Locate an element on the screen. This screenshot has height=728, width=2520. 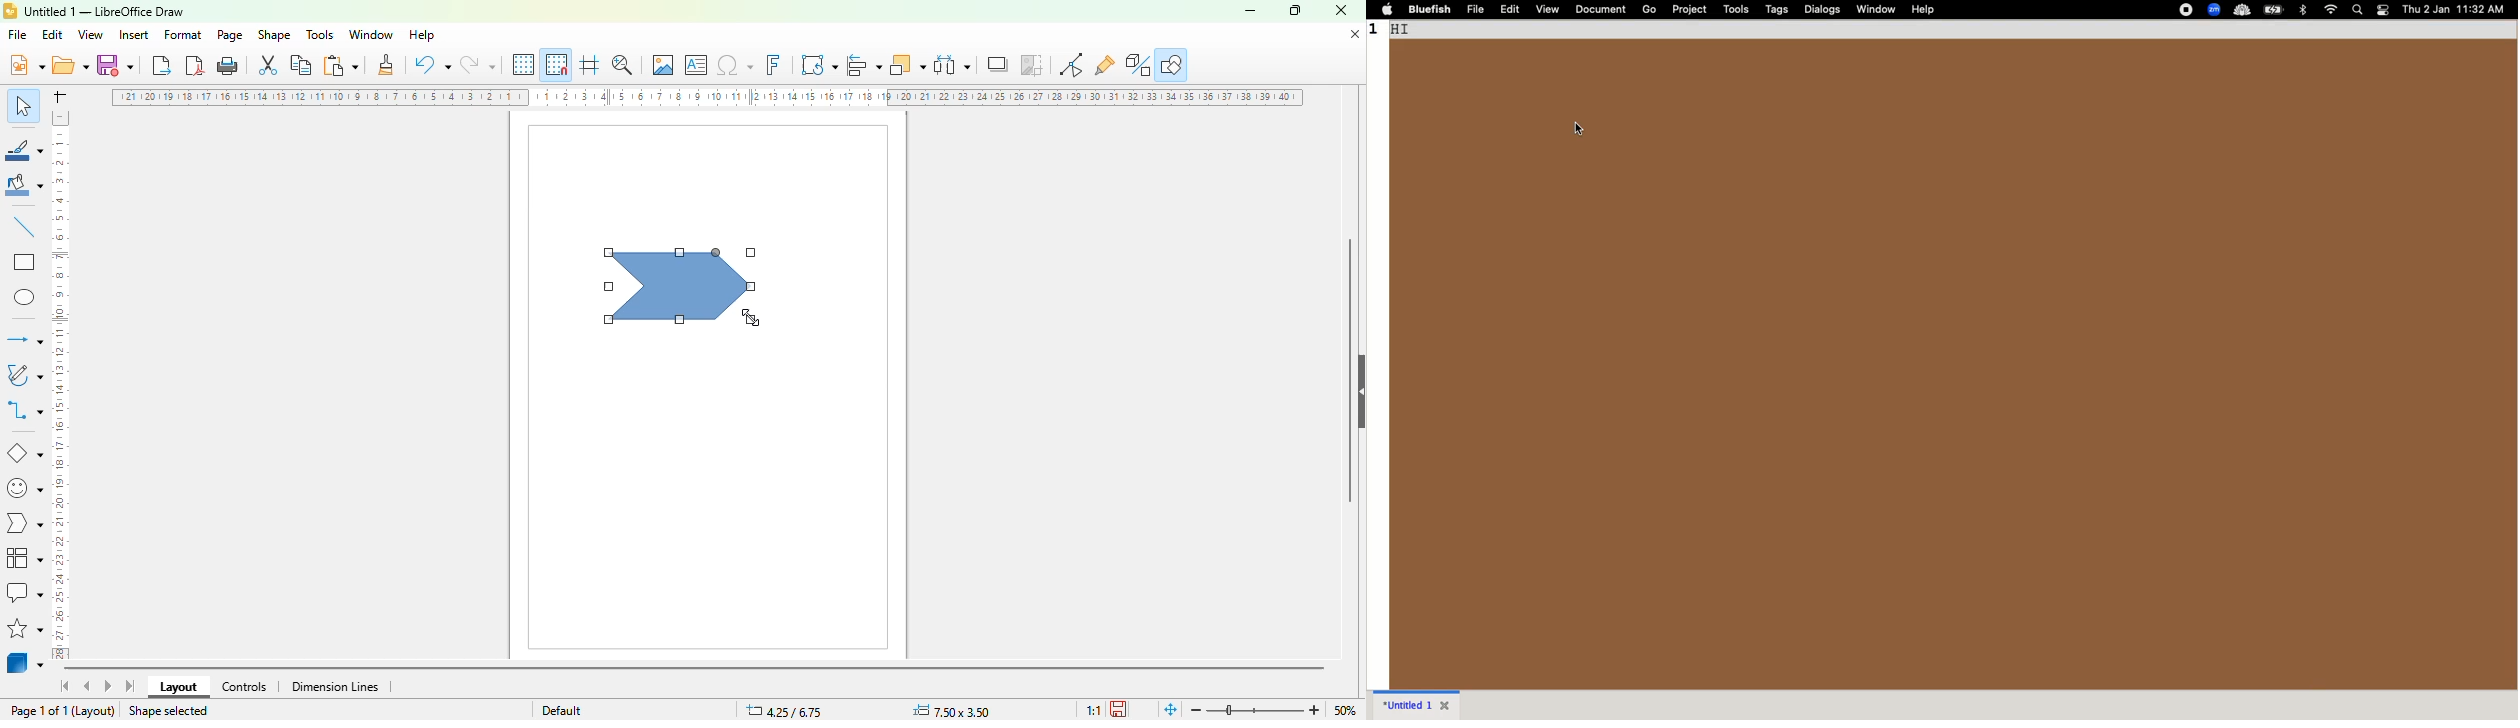
show gluepoint functions is located at coordinates (1104, 66).